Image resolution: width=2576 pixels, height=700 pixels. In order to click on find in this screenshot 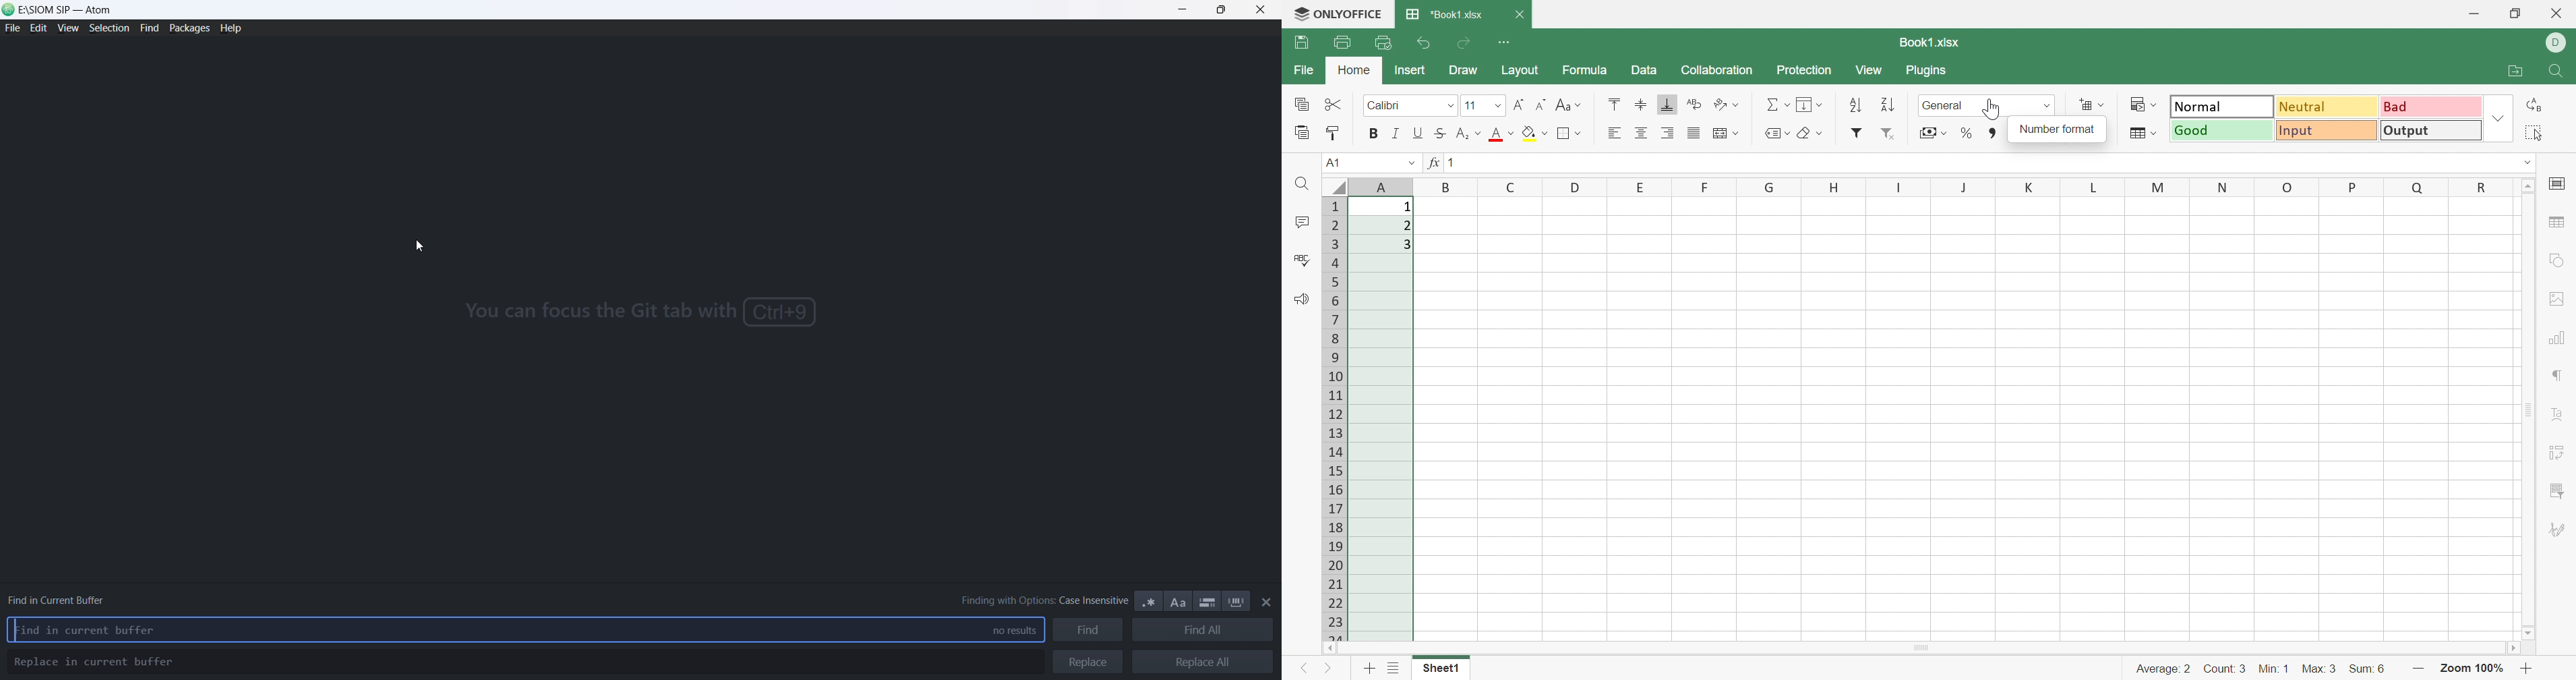, I will do `click(1088, 631)`.